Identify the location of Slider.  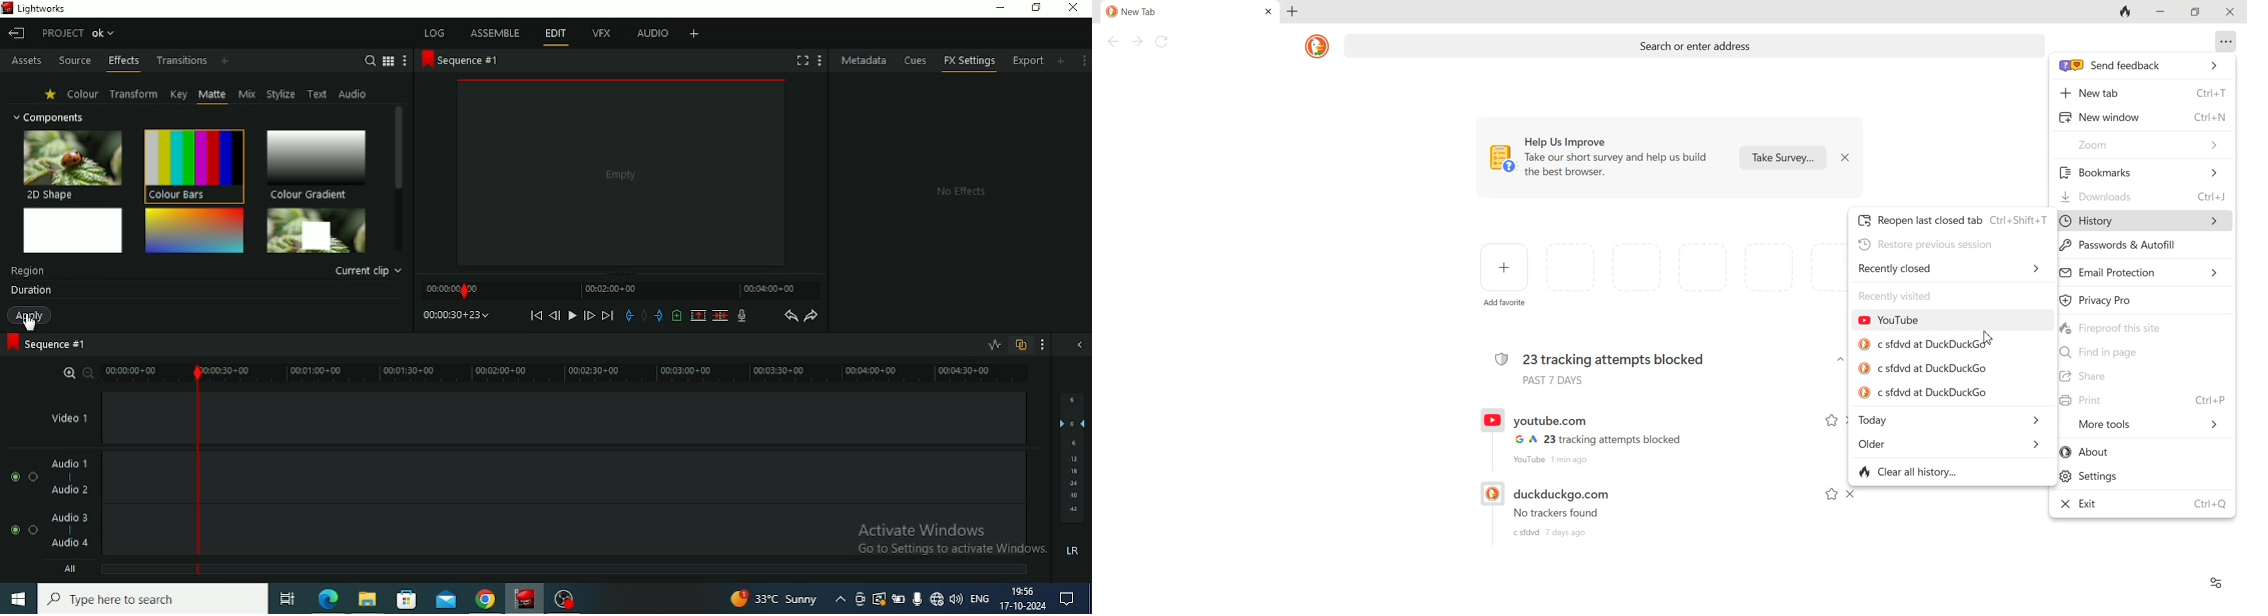
(621, 373).